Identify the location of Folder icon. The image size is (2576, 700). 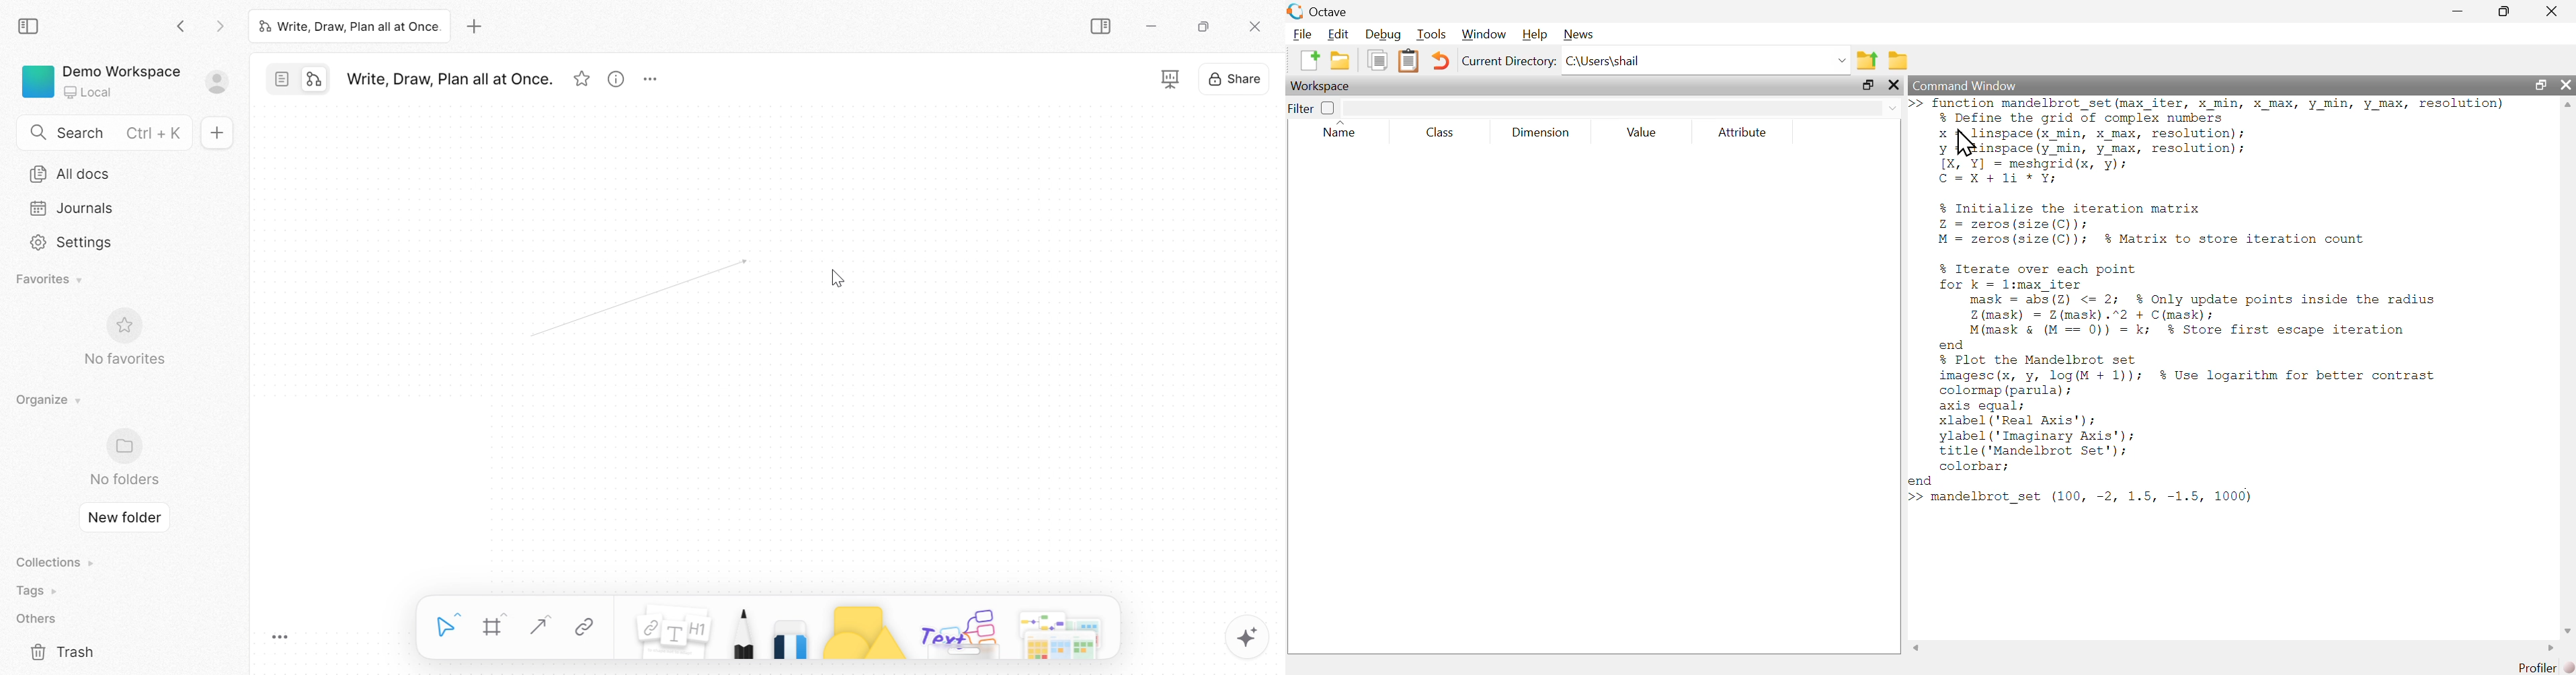
(129, 445).